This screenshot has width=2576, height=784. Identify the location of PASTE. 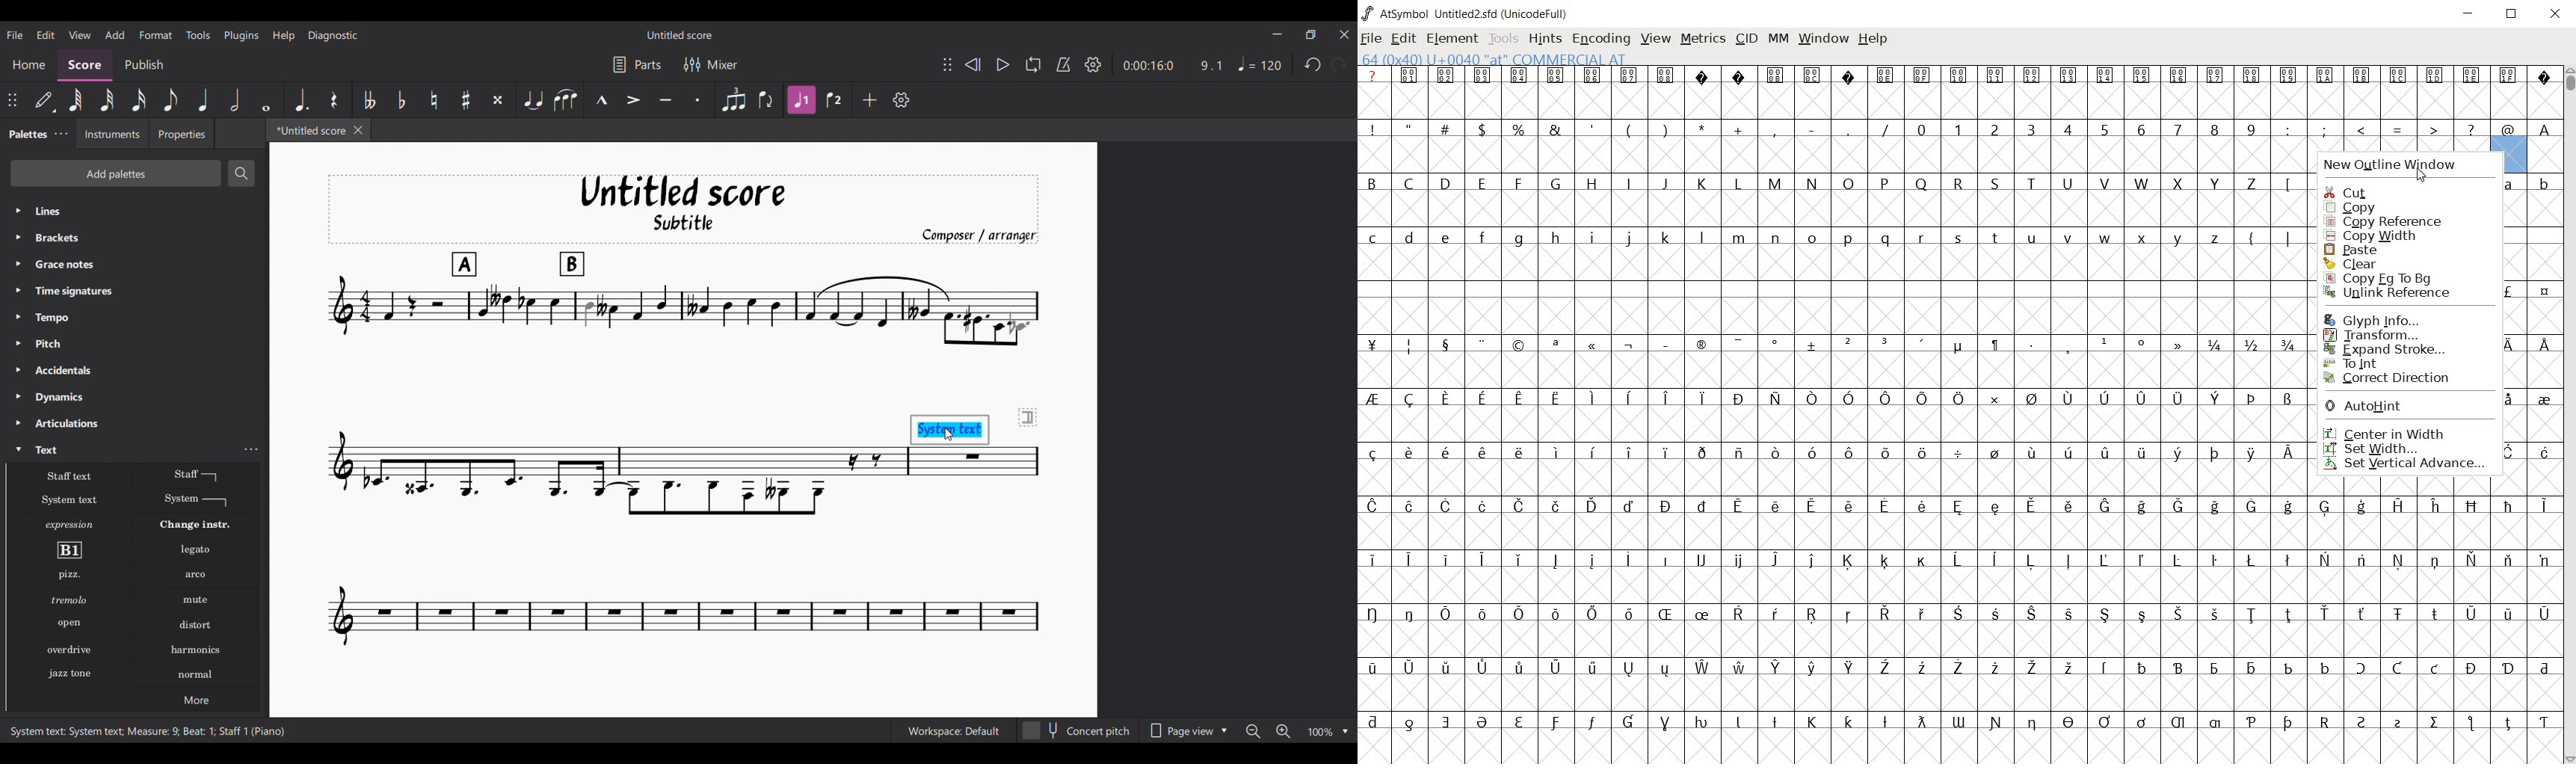
(2361, 251).